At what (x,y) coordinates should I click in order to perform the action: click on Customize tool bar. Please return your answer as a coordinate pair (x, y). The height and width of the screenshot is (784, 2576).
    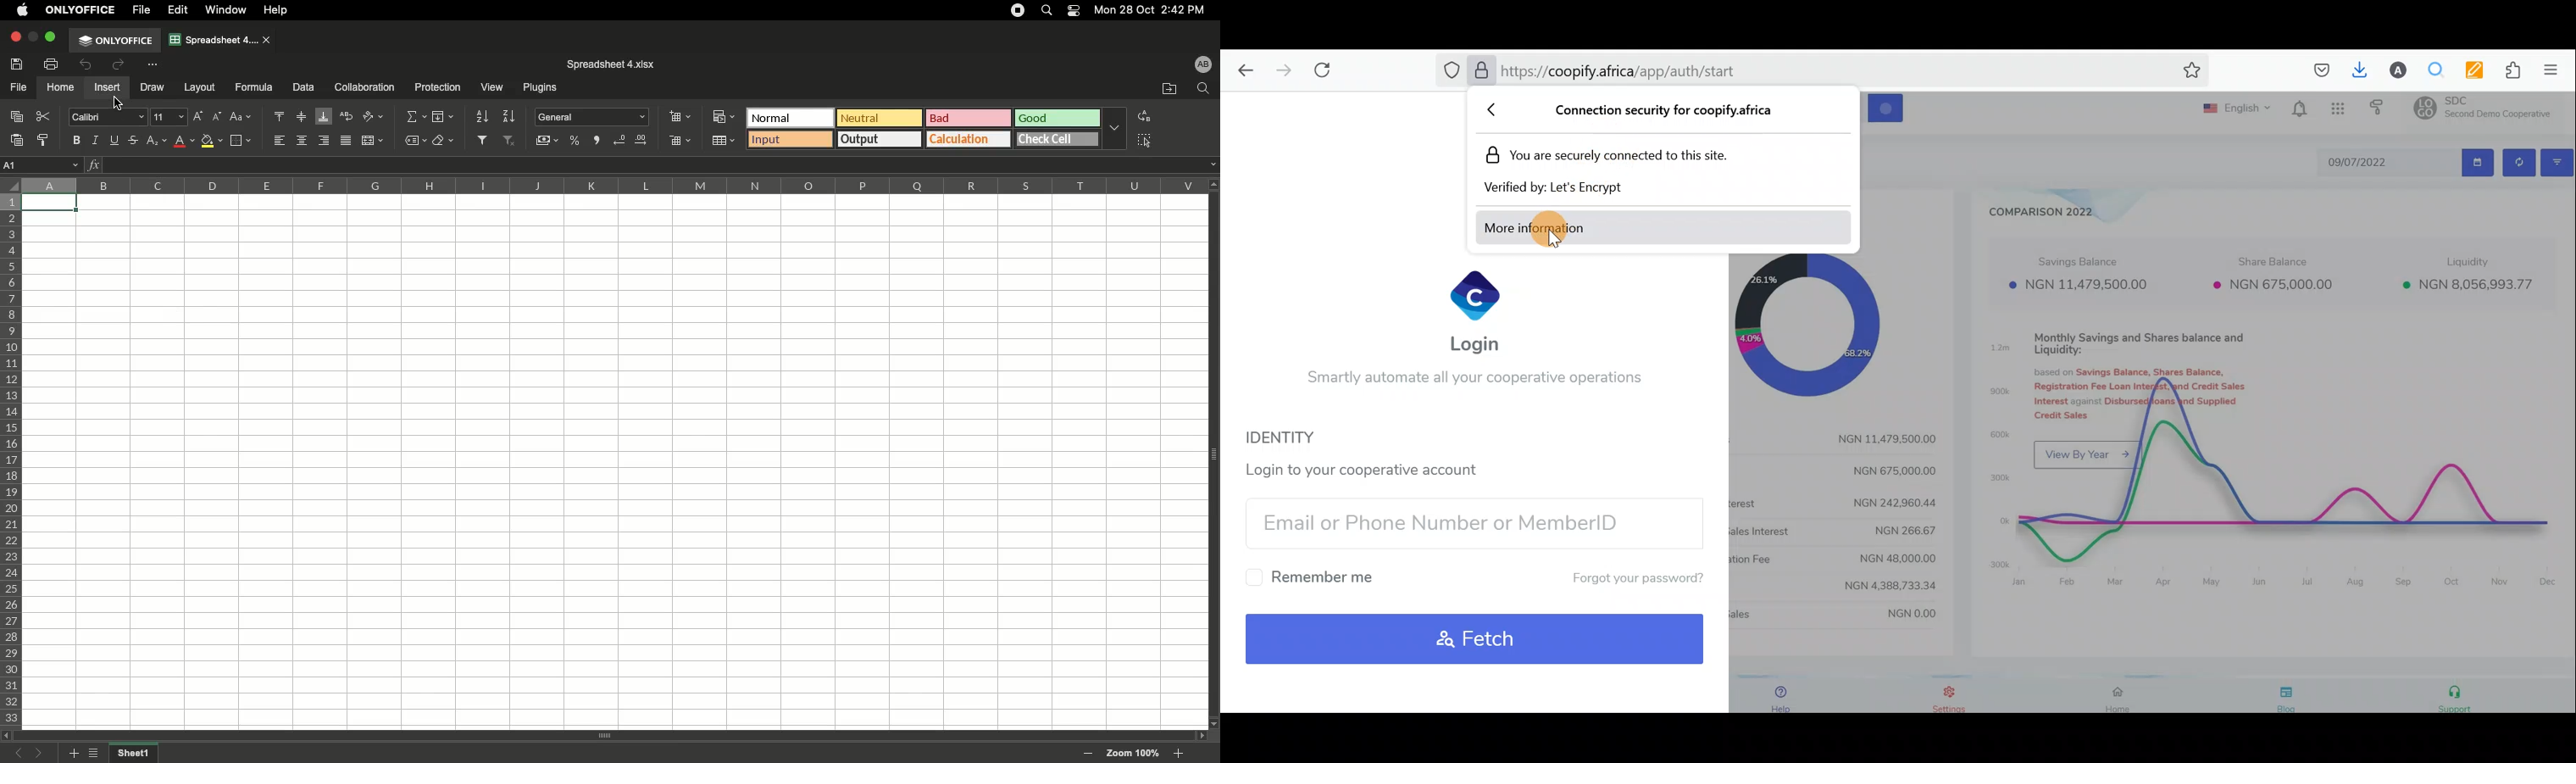
    Looking at the image, I should click on (152, 64).